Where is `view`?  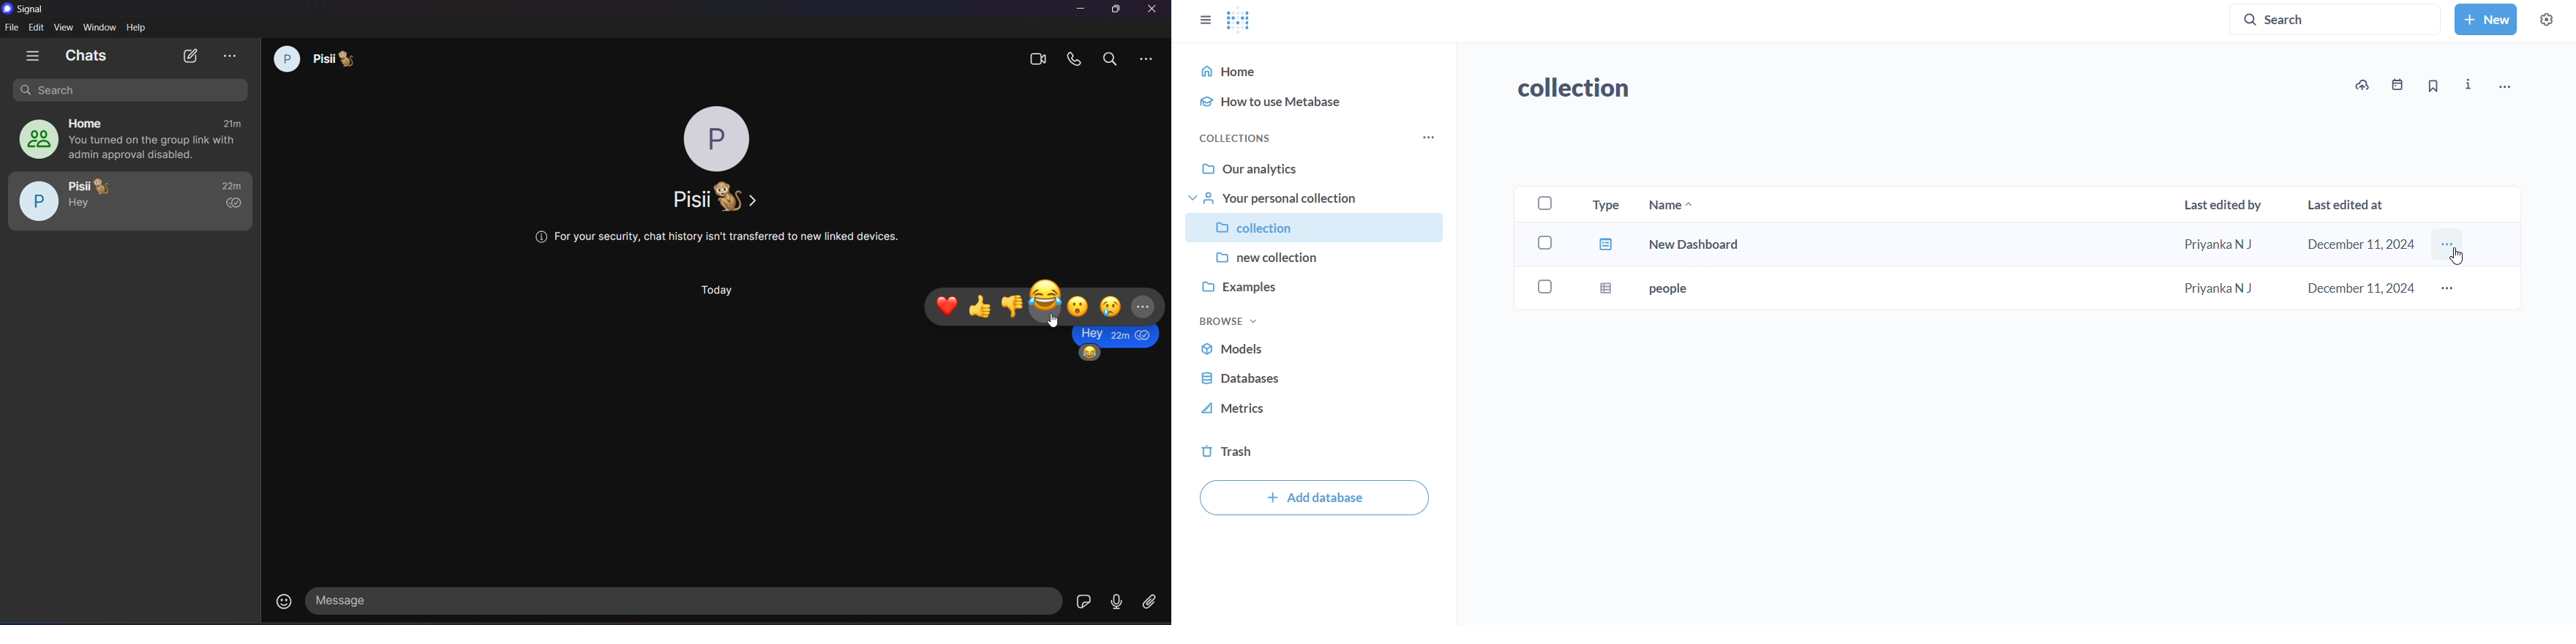 view is located at coordinates (64, 27).